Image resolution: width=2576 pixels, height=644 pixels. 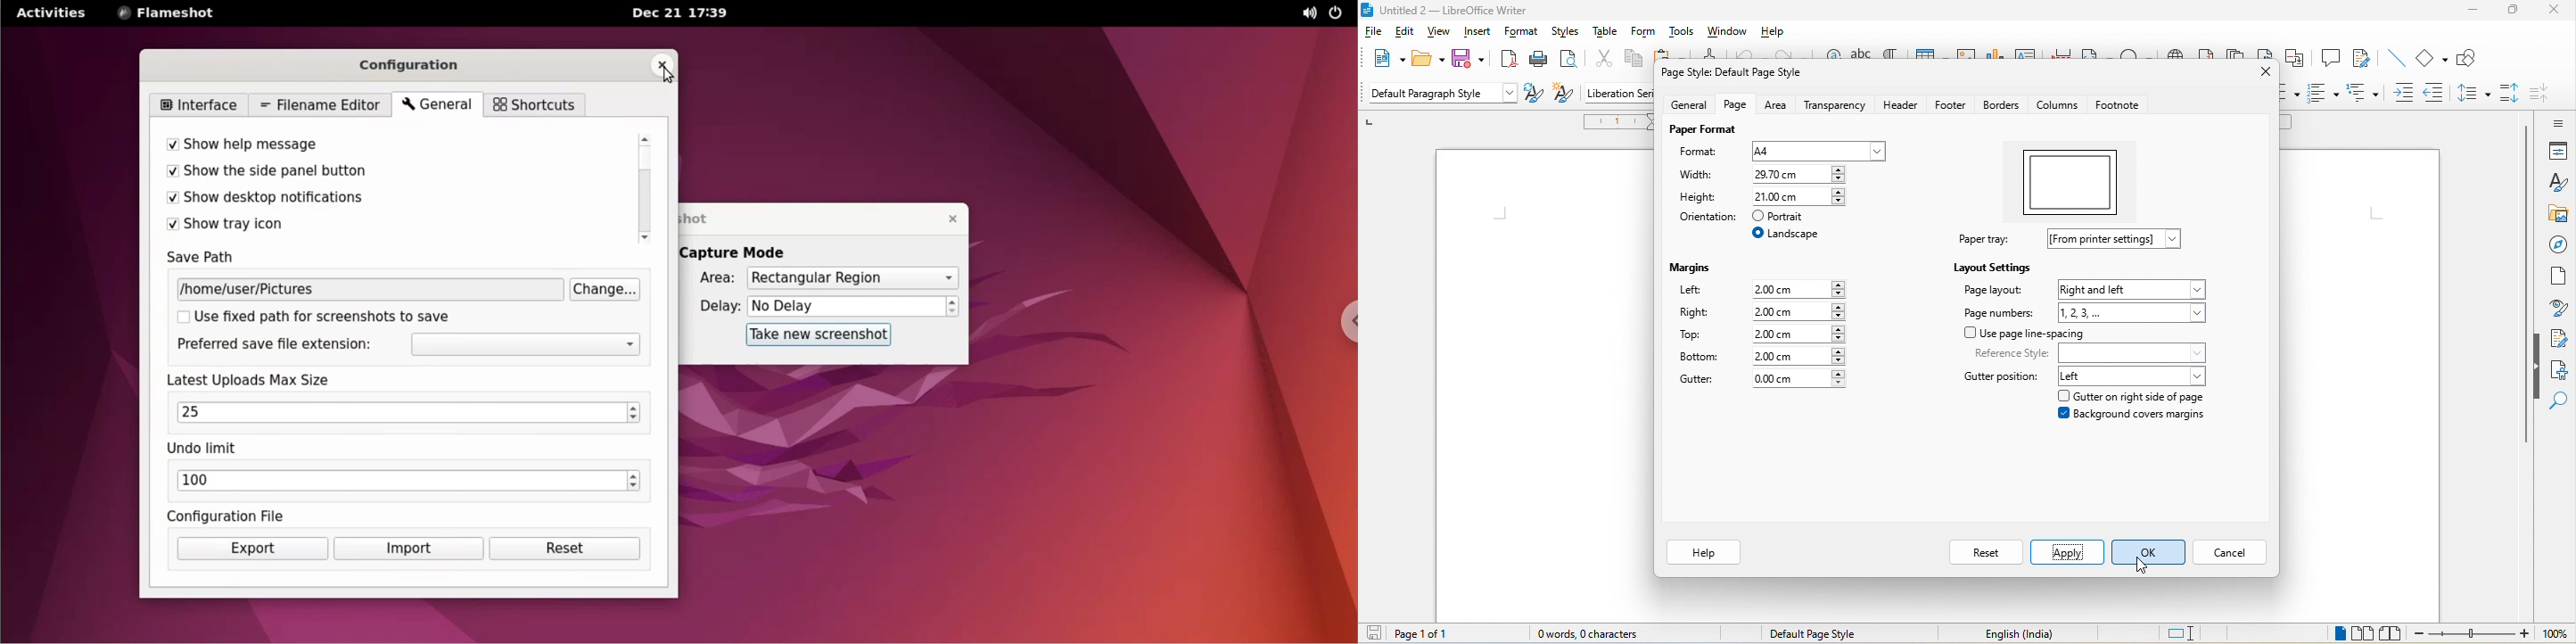 I want to click on file, so click(x=1374, y=31).